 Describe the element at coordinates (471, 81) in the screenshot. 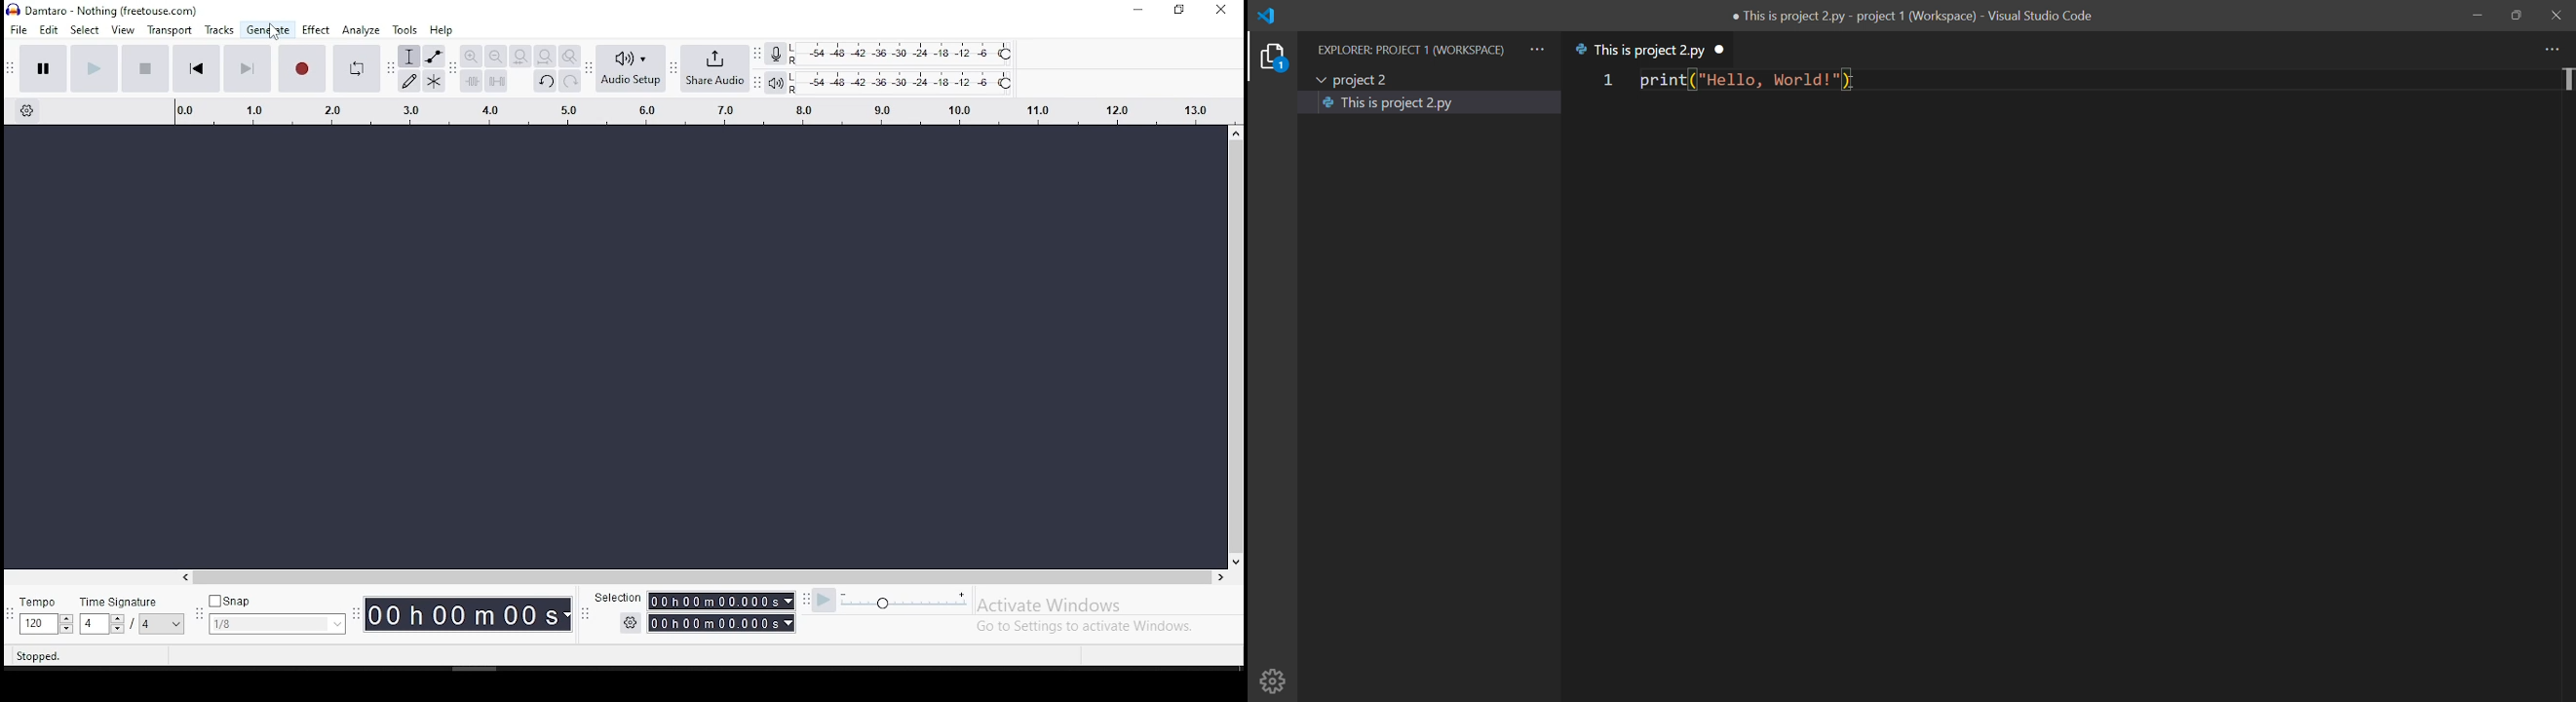

I see `trim audio outside selection` at that location.